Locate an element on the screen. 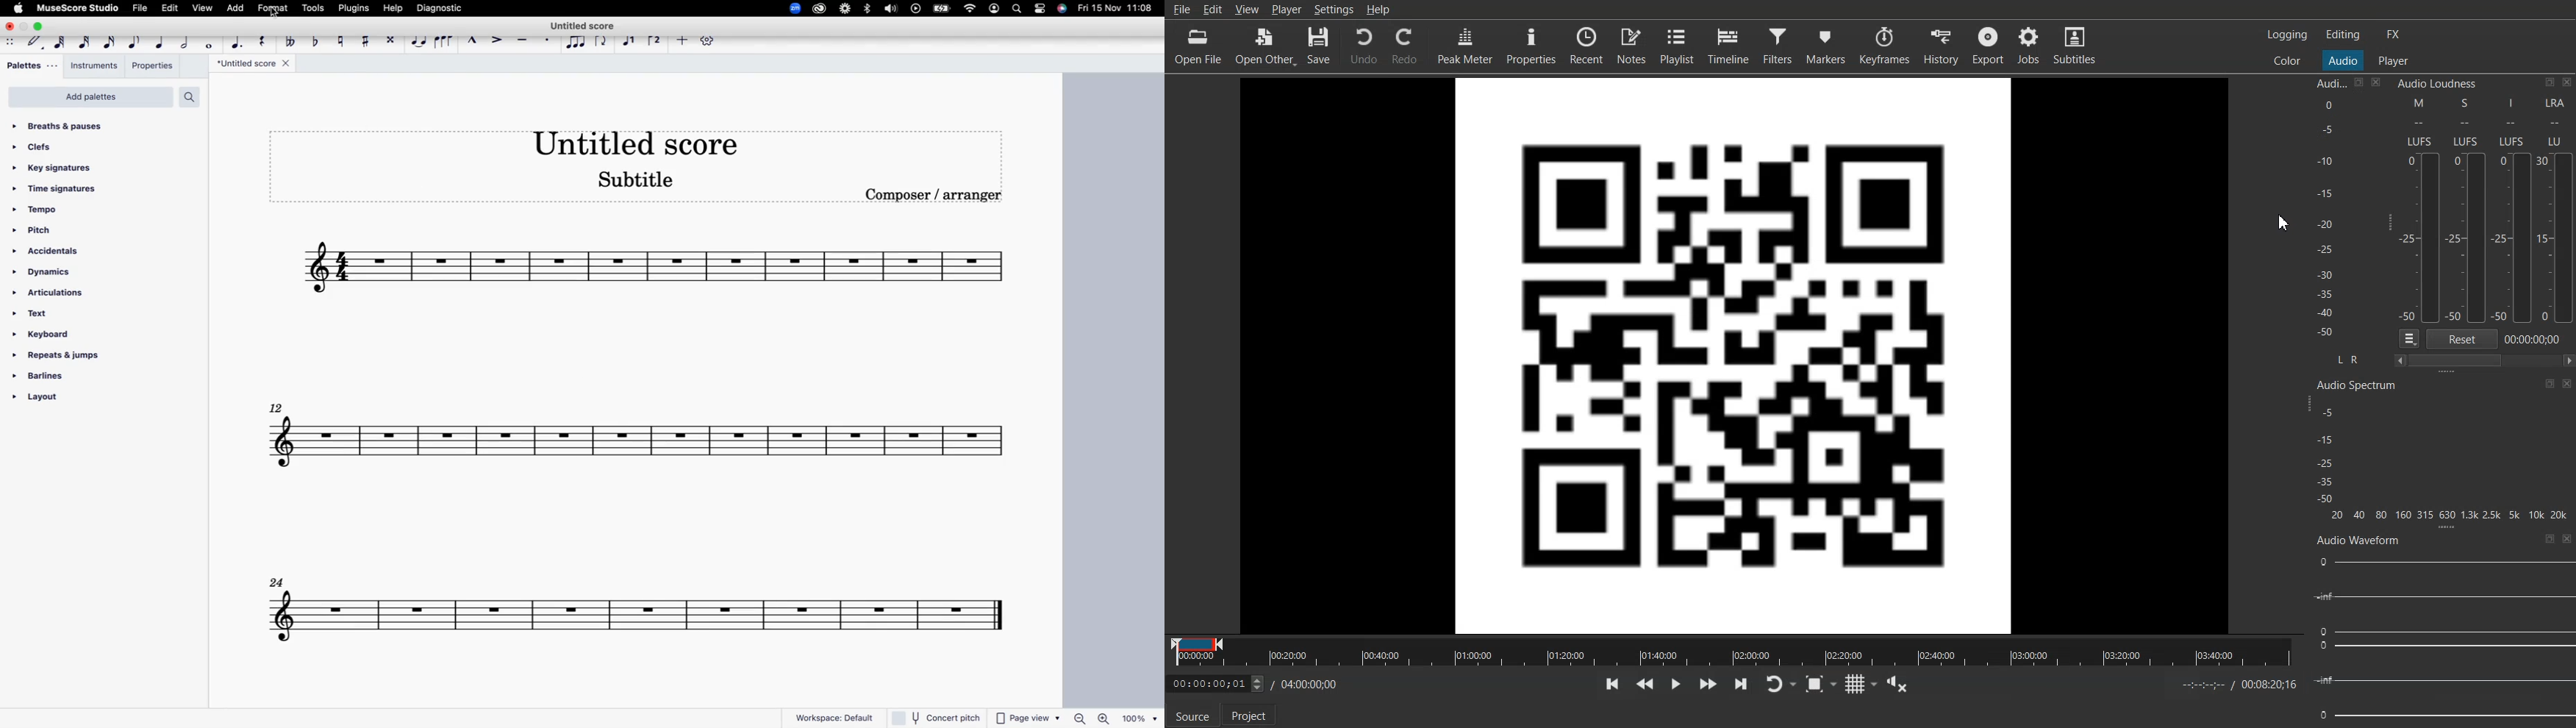 The image size is (2576, 728). Recent is located at coordinates (1586, 46).